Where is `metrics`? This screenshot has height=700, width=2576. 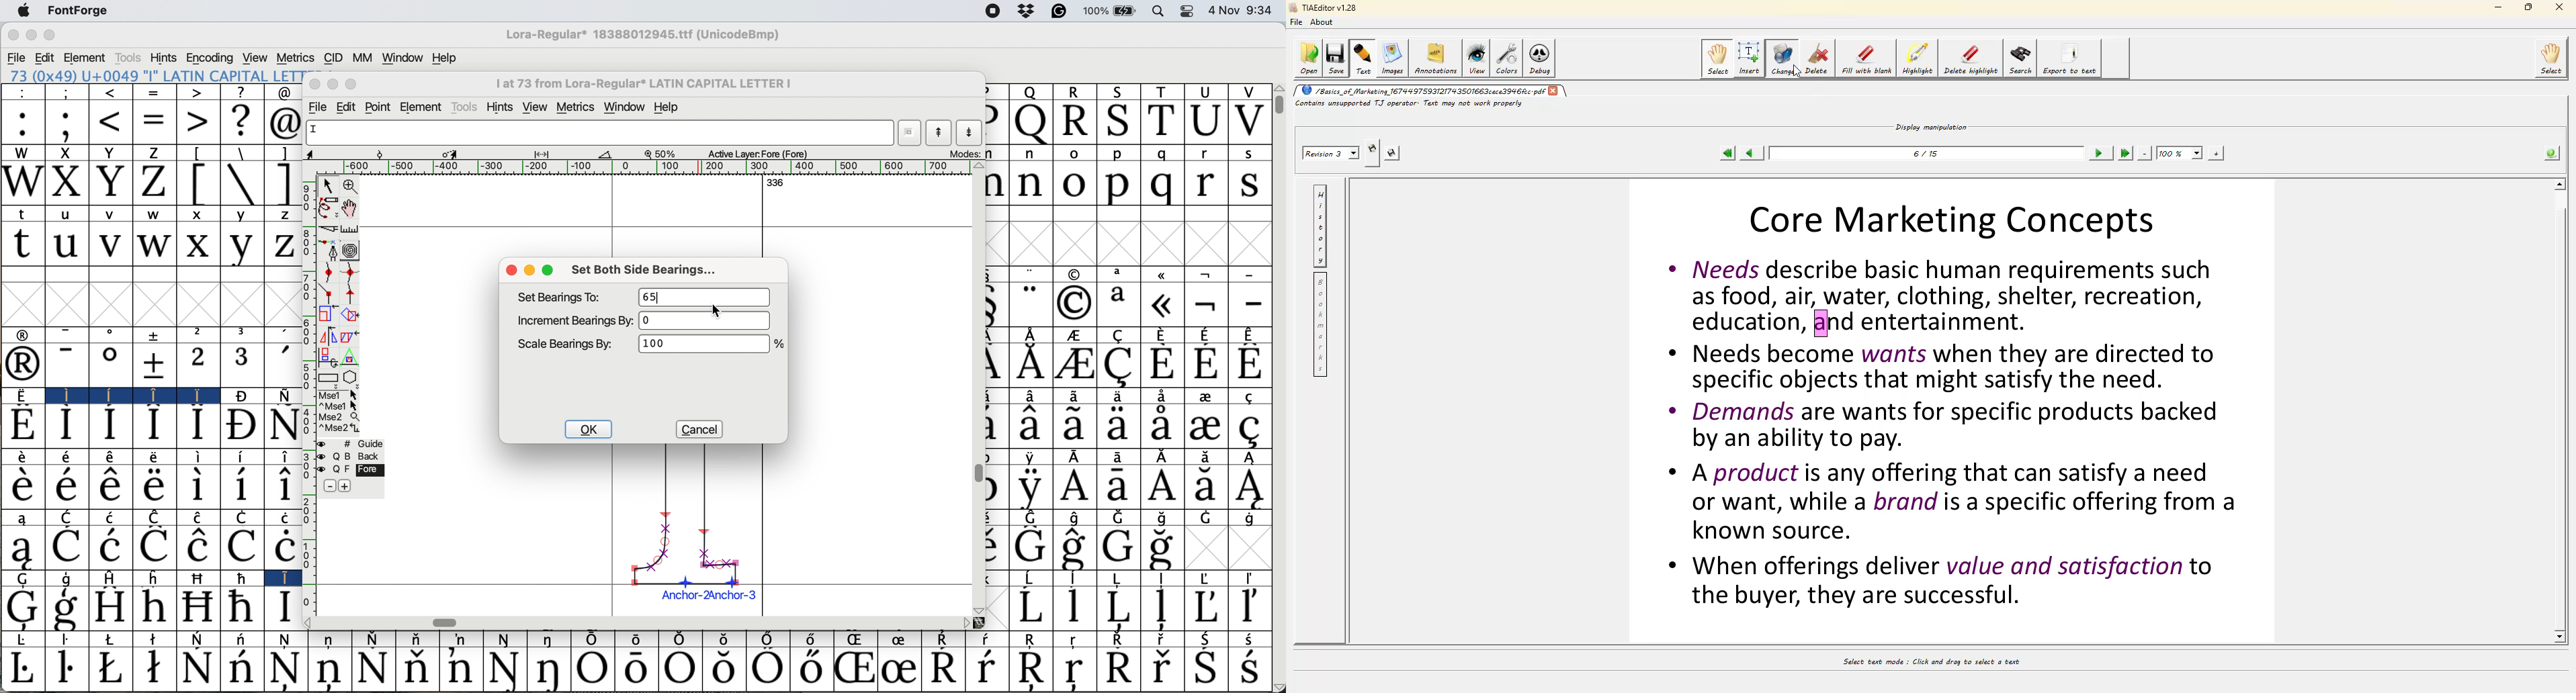
metrics is located at coordinates (577, 106).